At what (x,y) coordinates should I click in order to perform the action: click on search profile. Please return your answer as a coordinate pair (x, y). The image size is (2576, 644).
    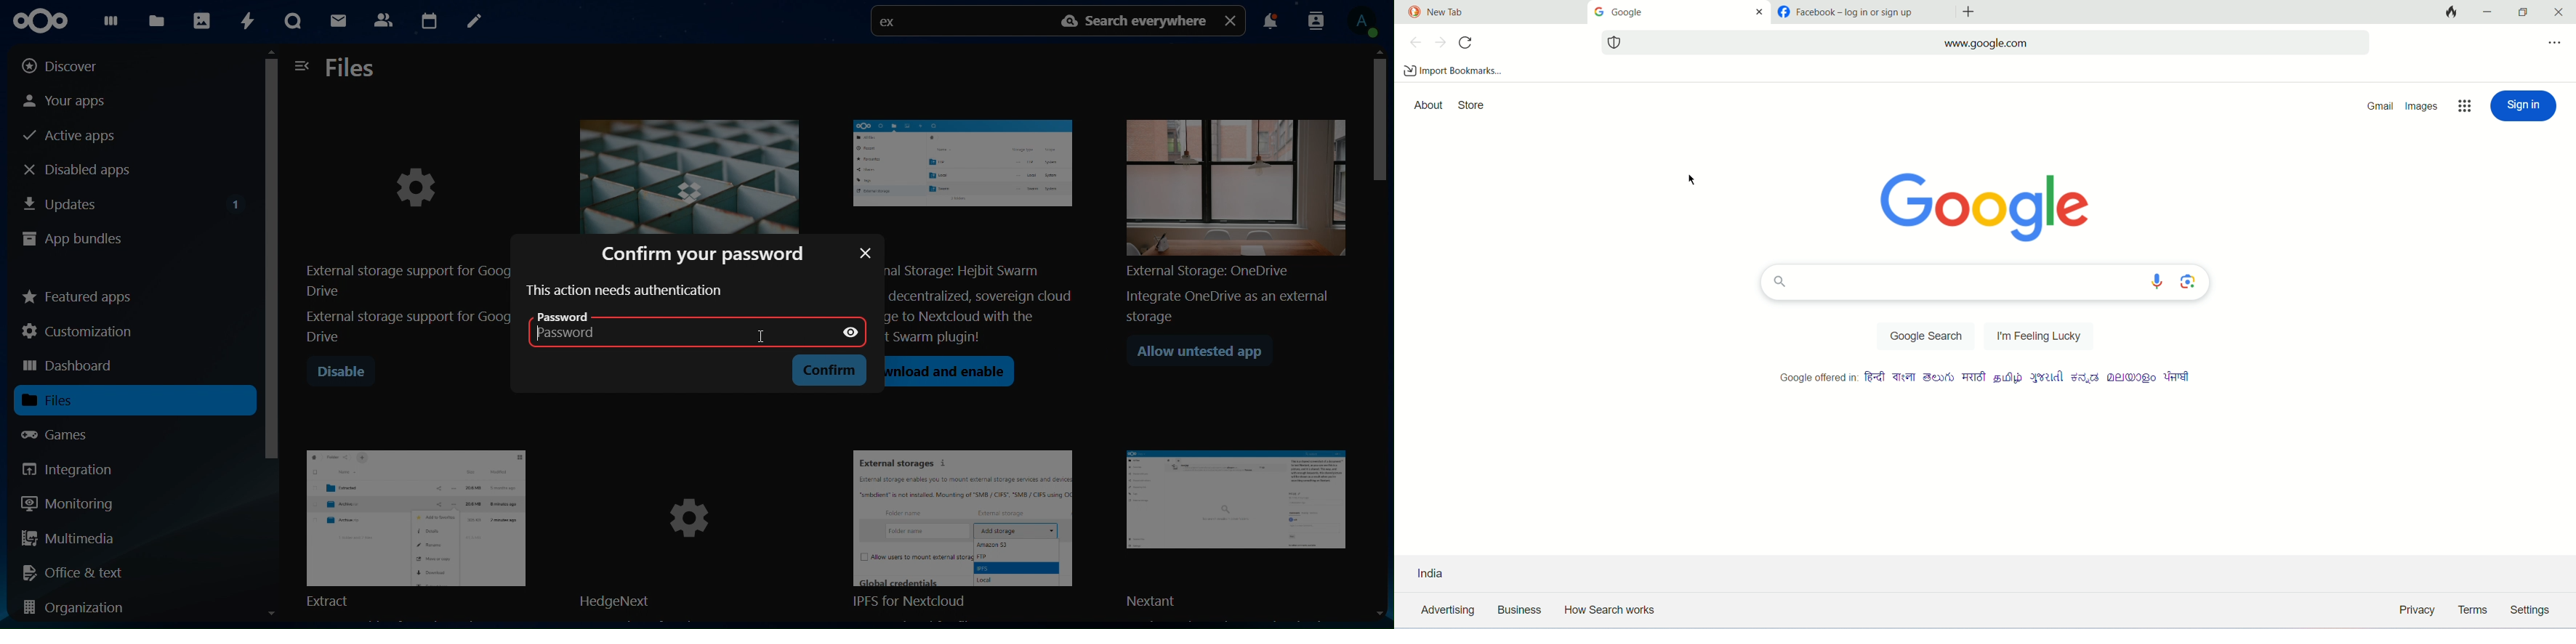
    Looking at the image, I should click on (1316, 20).